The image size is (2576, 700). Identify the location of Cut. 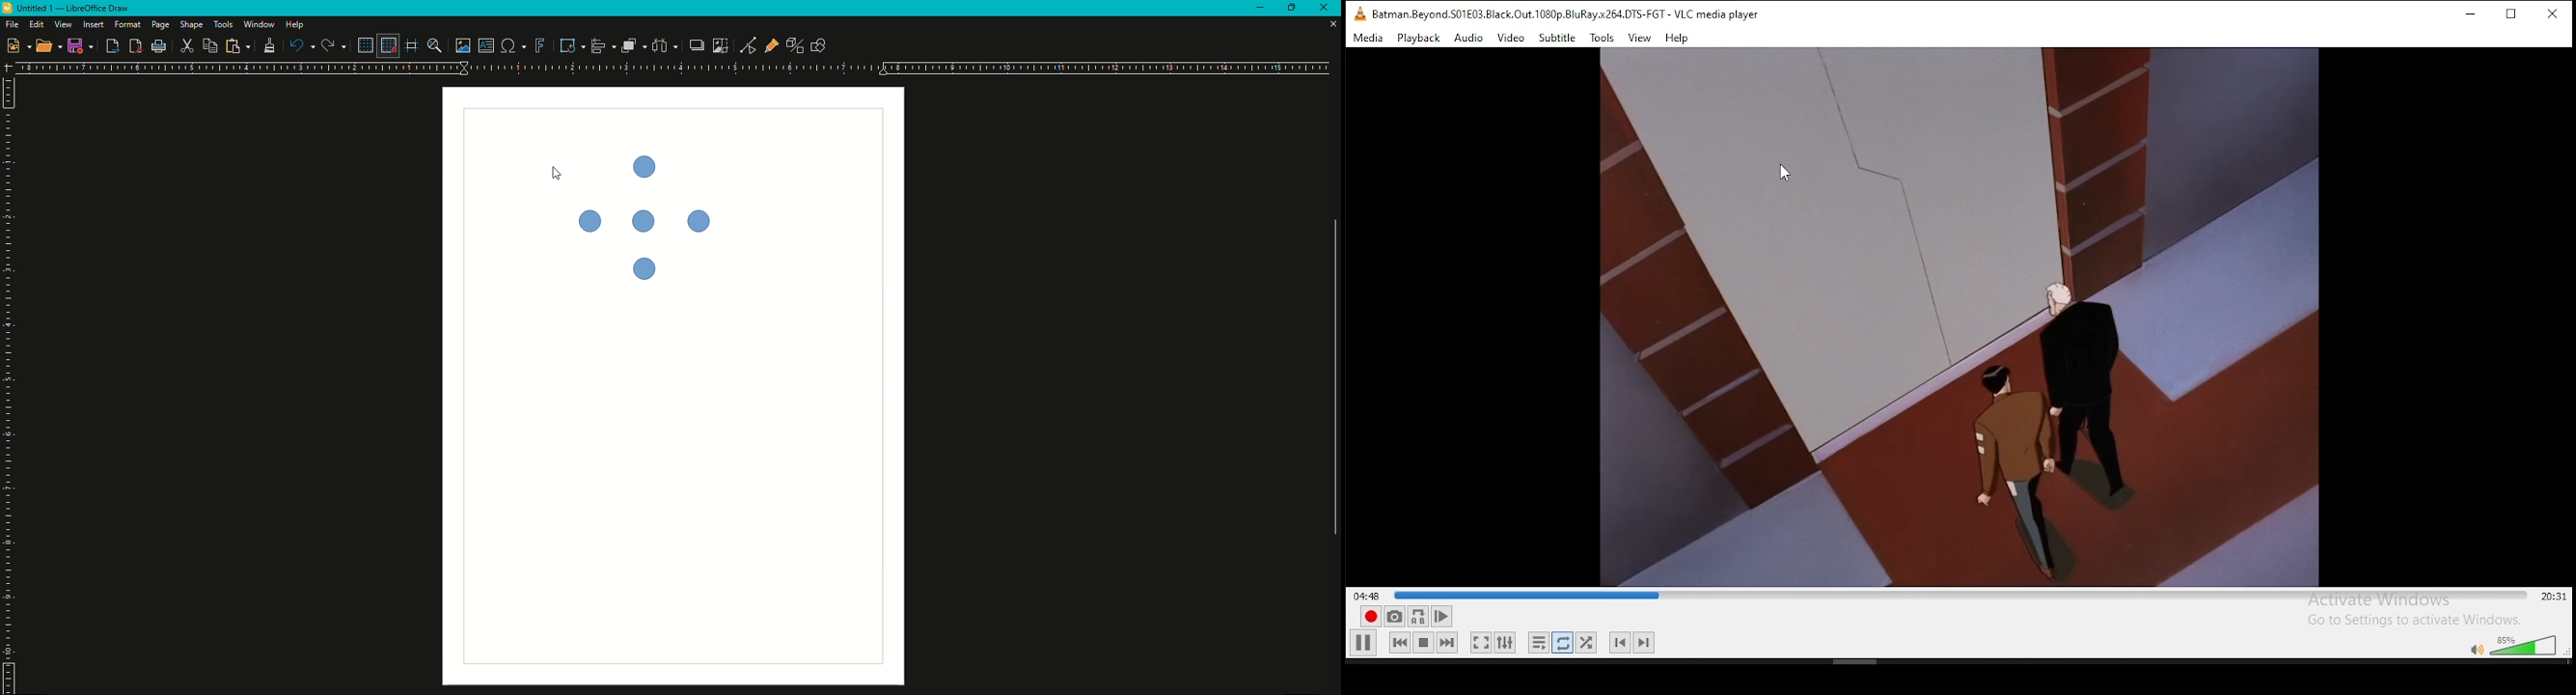
(187, 45).